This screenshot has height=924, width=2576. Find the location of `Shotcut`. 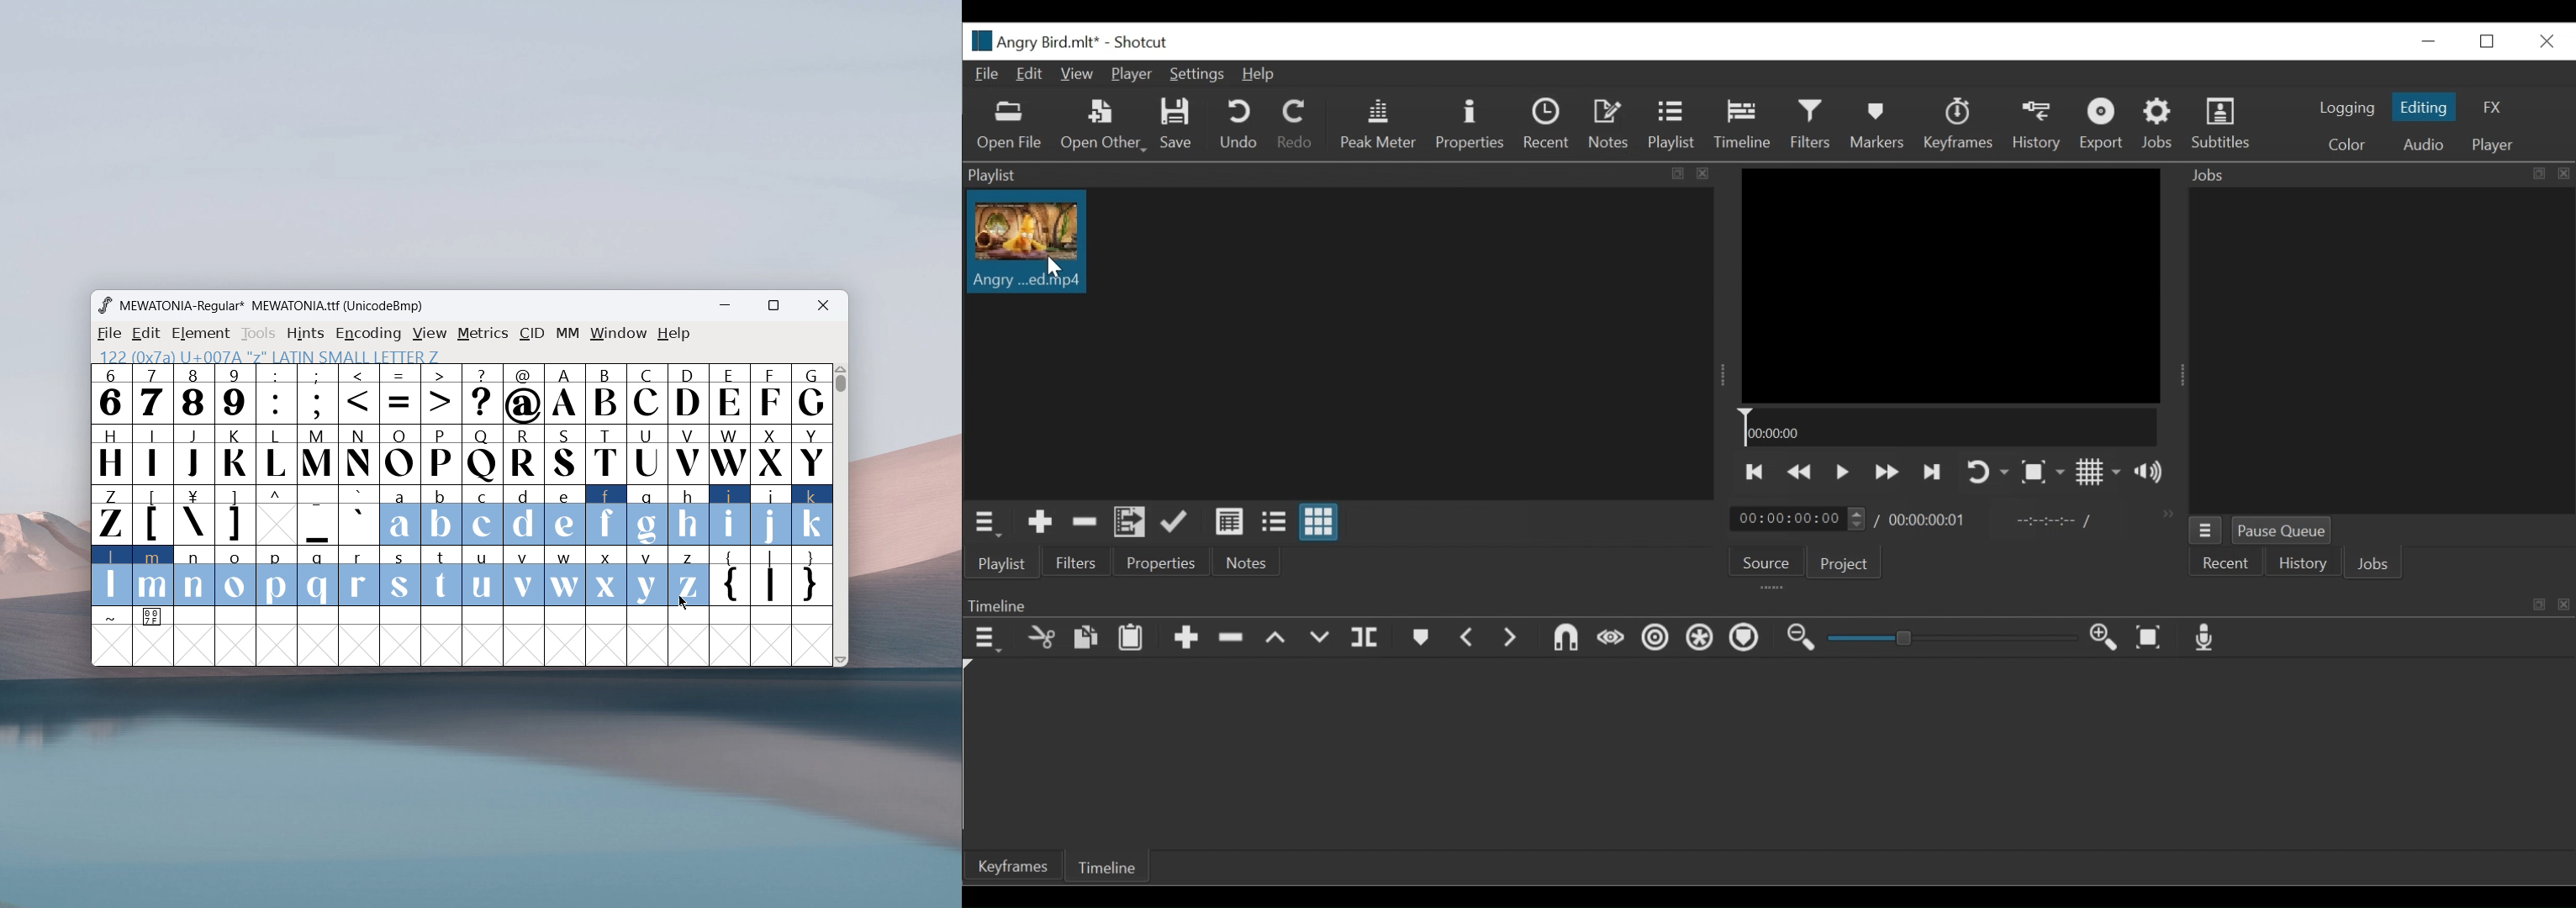

Shotcut is located at coordinates (1146, 41).